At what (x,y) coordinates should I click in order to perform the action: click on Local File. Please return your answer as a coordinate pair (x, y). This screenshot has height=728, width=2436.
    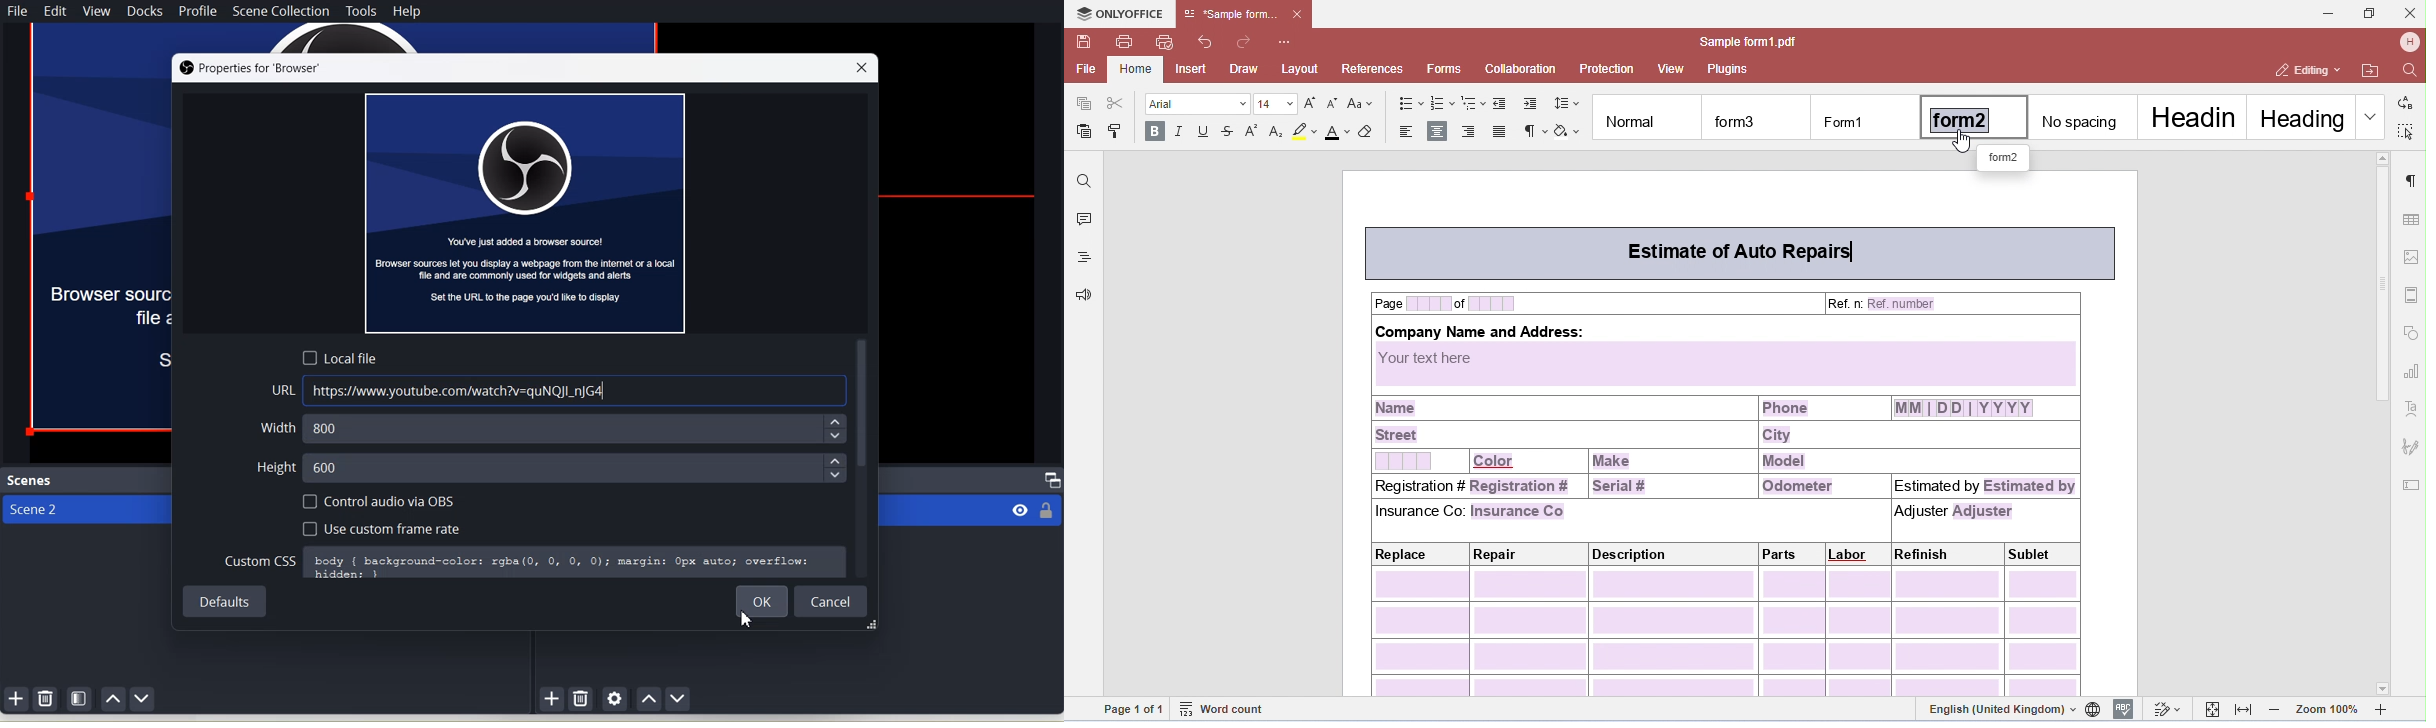
    Looking at the image, I should click on (341, 357).